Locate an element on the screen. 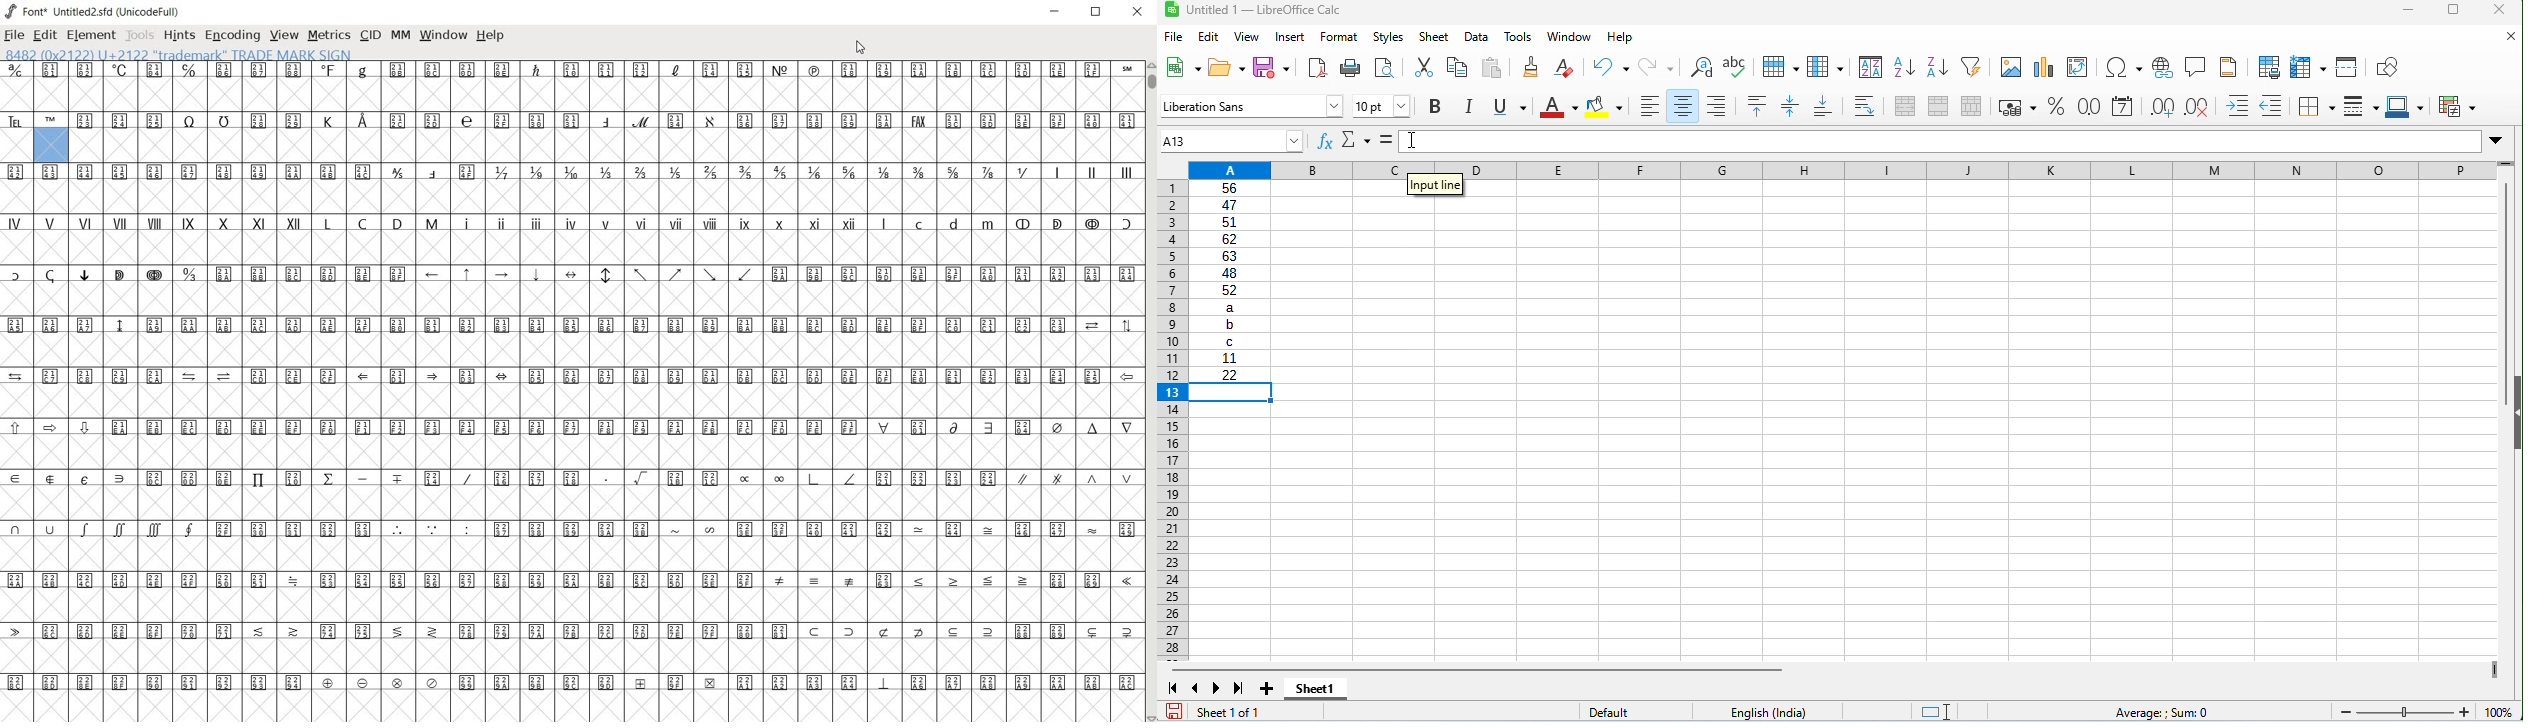 This screenshot has height=728, width=2548. default is located at coordinates (1635, 711).